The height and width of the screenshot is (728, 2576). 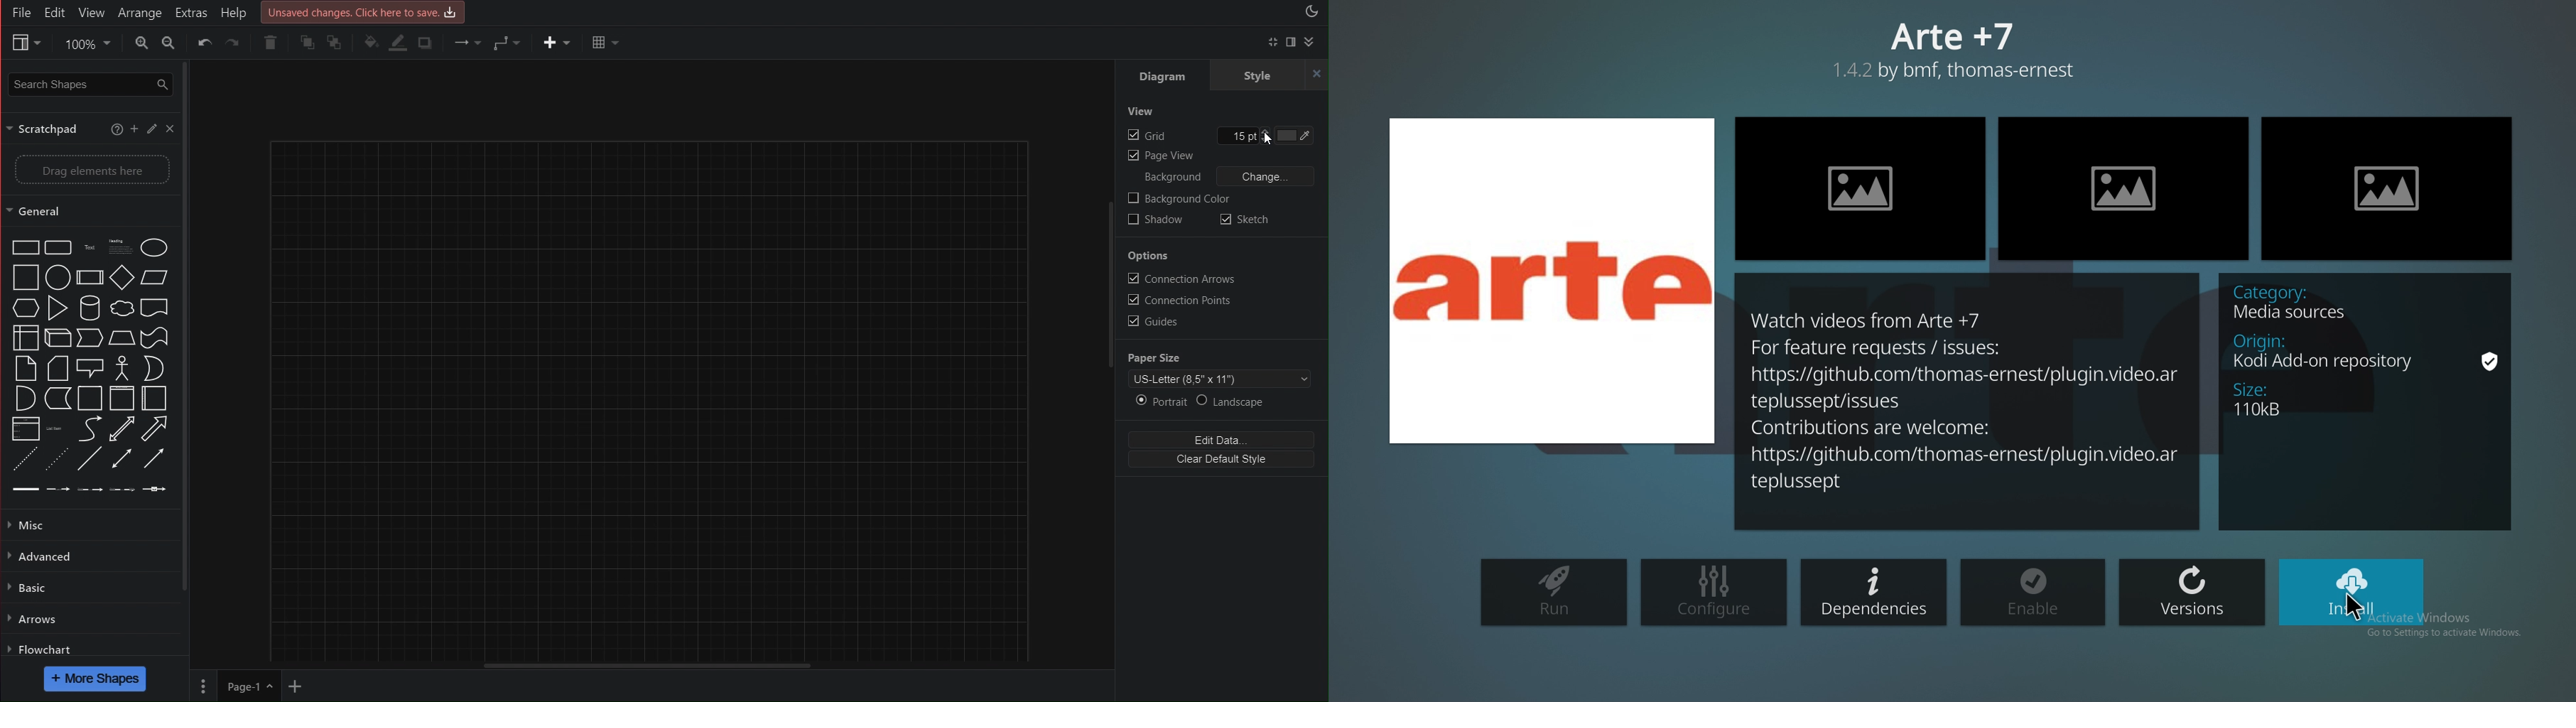 I want to click on Edit, so click(x=151, y=131).